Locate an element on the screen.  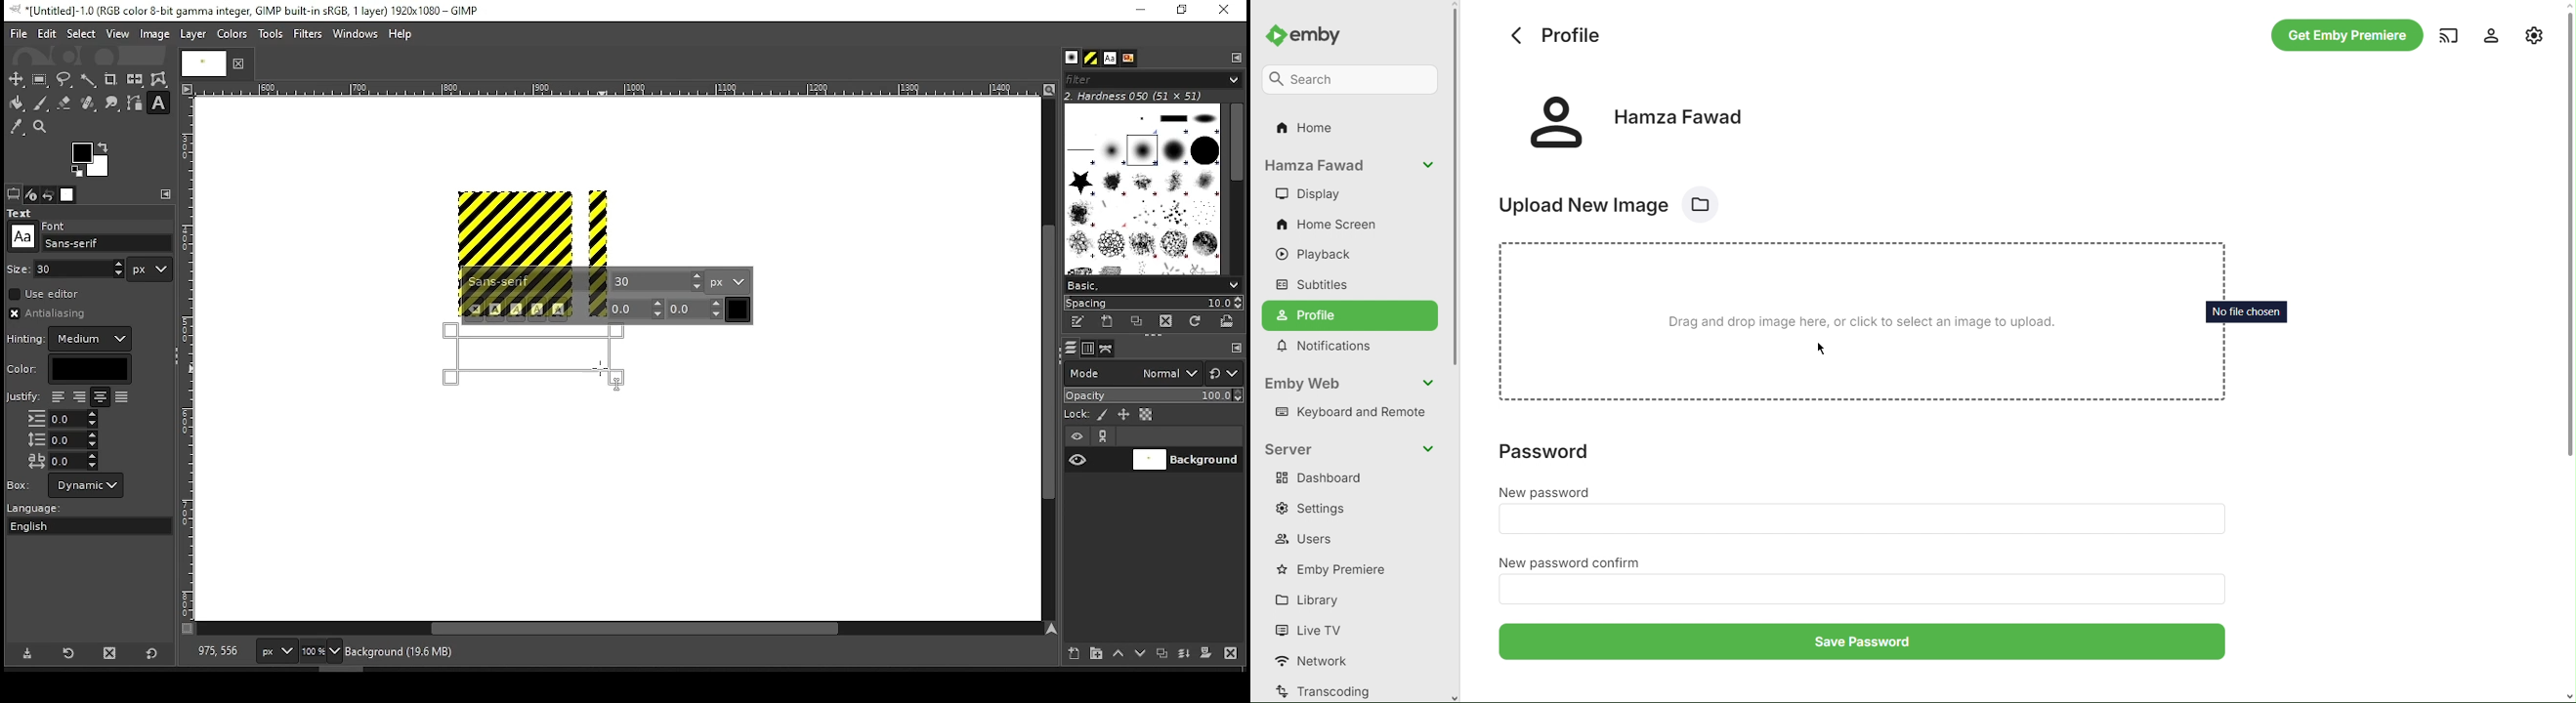
eraser tool is located at coordinates (63, 103).